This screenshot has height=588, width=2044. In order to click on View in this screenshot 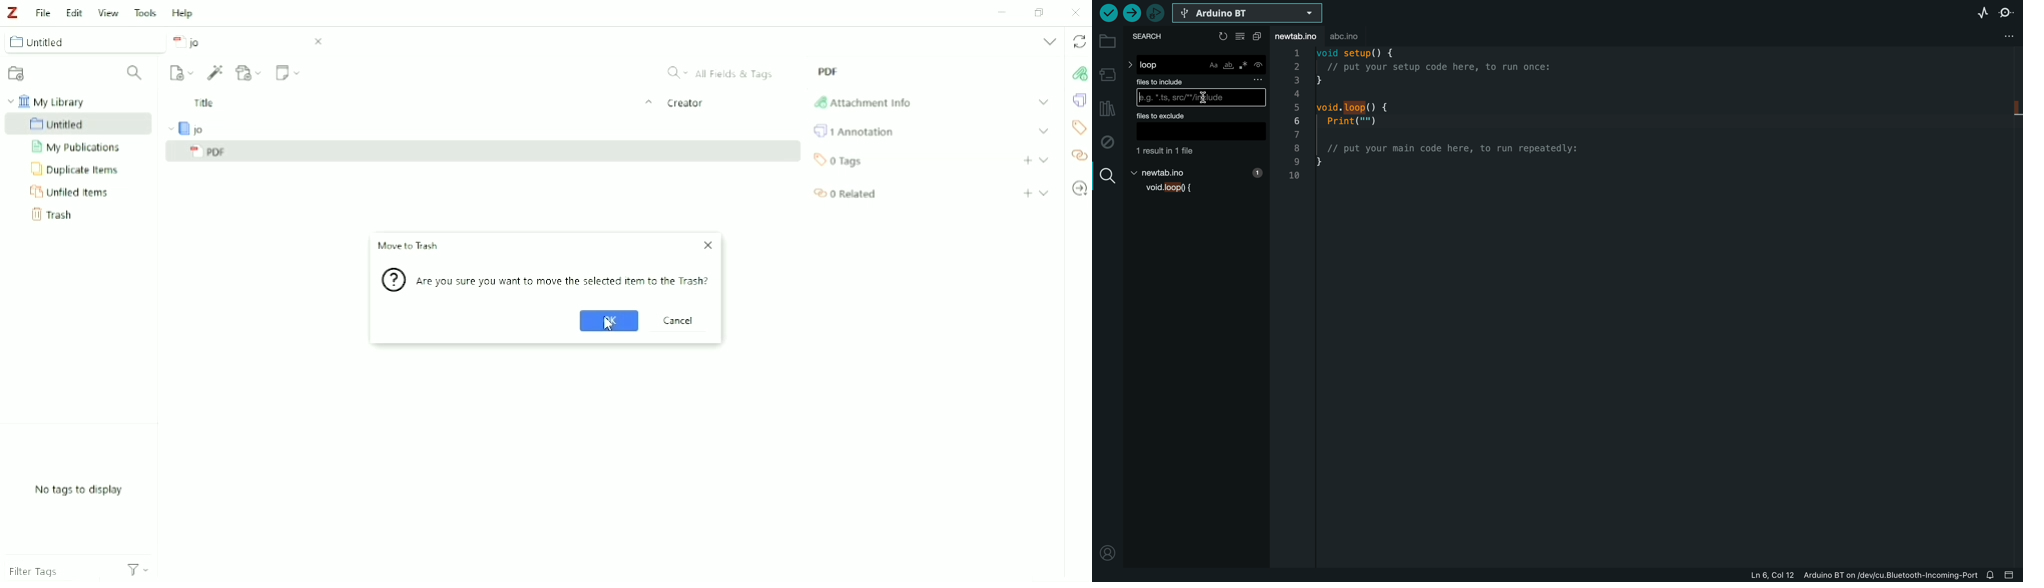, I will do `click(109, 12)`.